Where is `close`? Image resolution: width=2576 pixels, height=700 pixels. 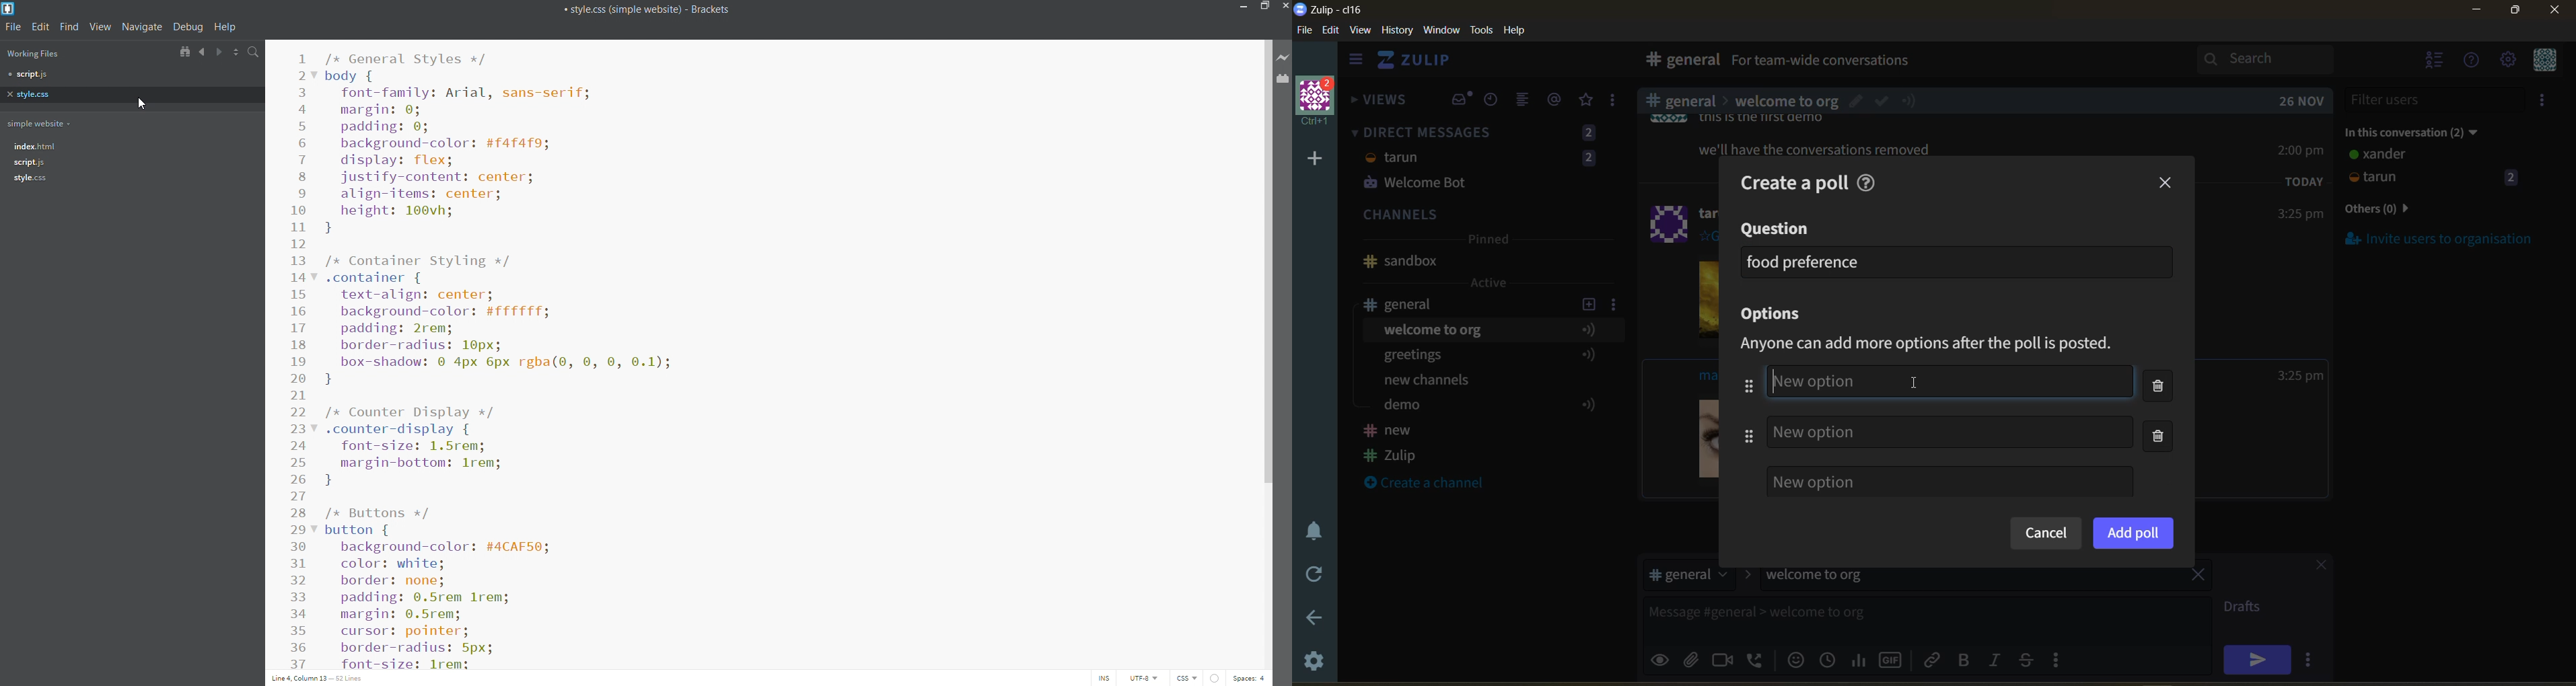
close is located at coordinates (2167, 183).